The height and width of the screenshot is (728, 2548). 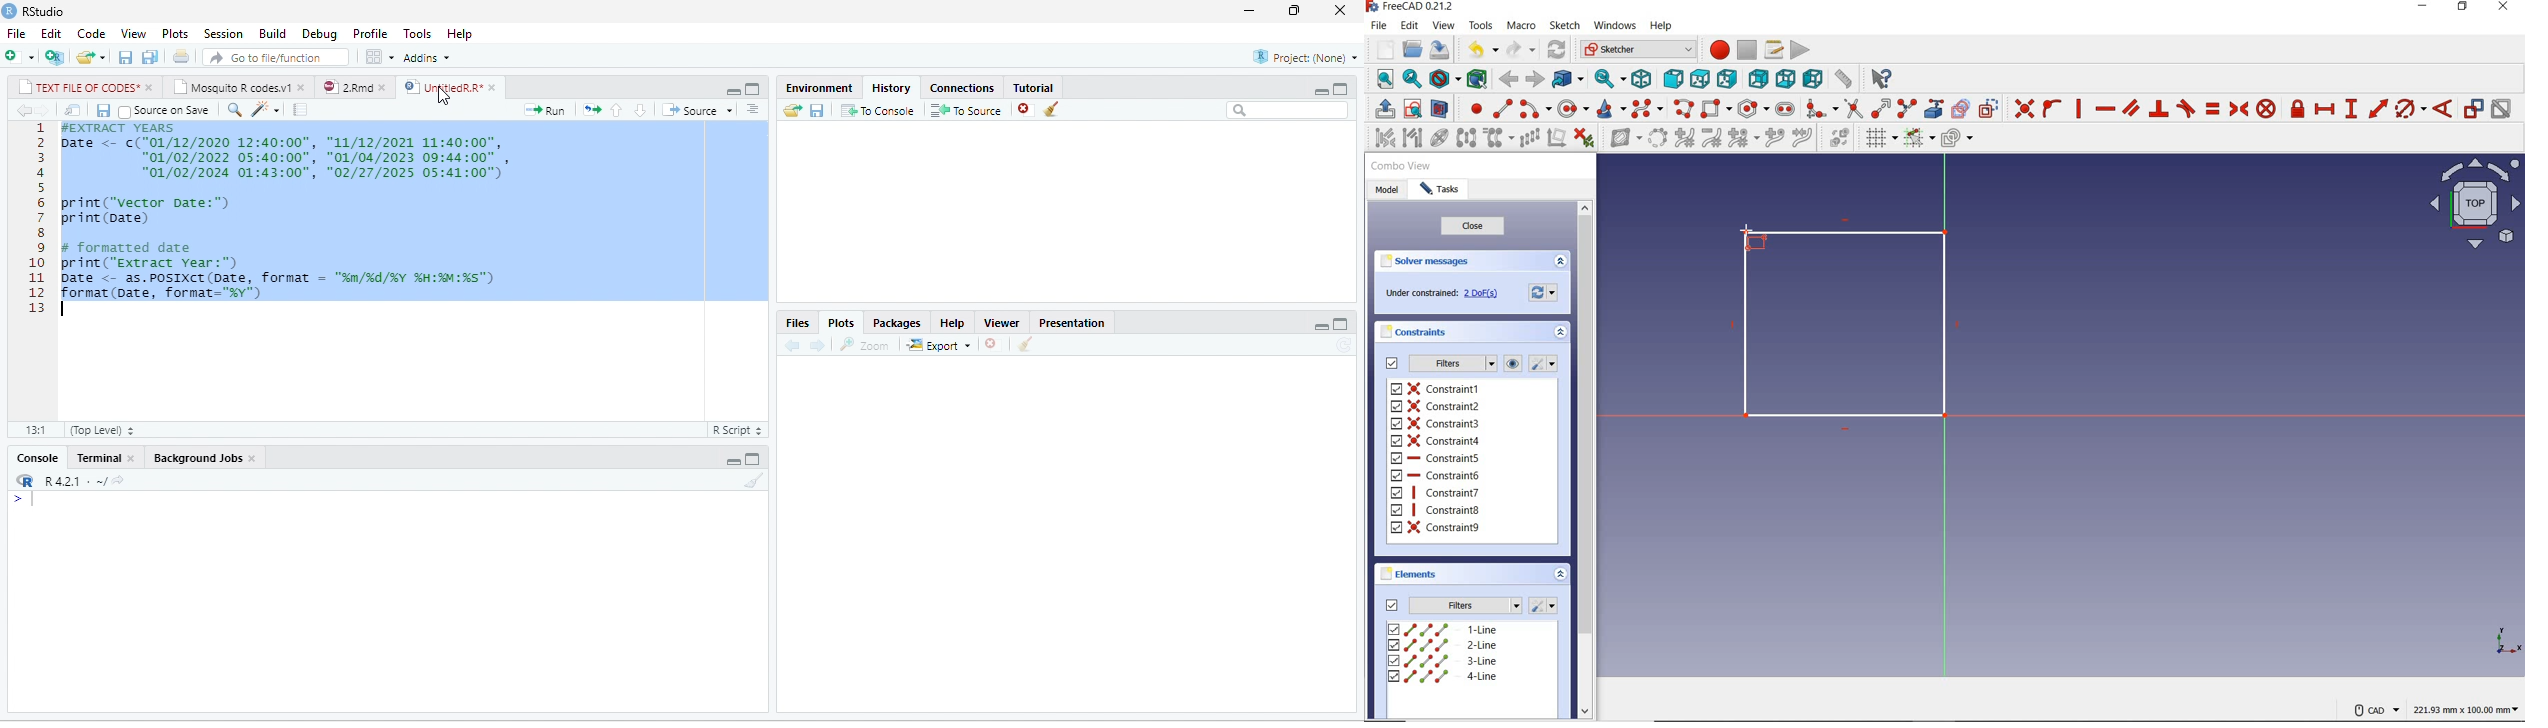 What do you see at coordinates (793, 110) in the screenshot?
I see `open folder` at bounding box center [793, 110].